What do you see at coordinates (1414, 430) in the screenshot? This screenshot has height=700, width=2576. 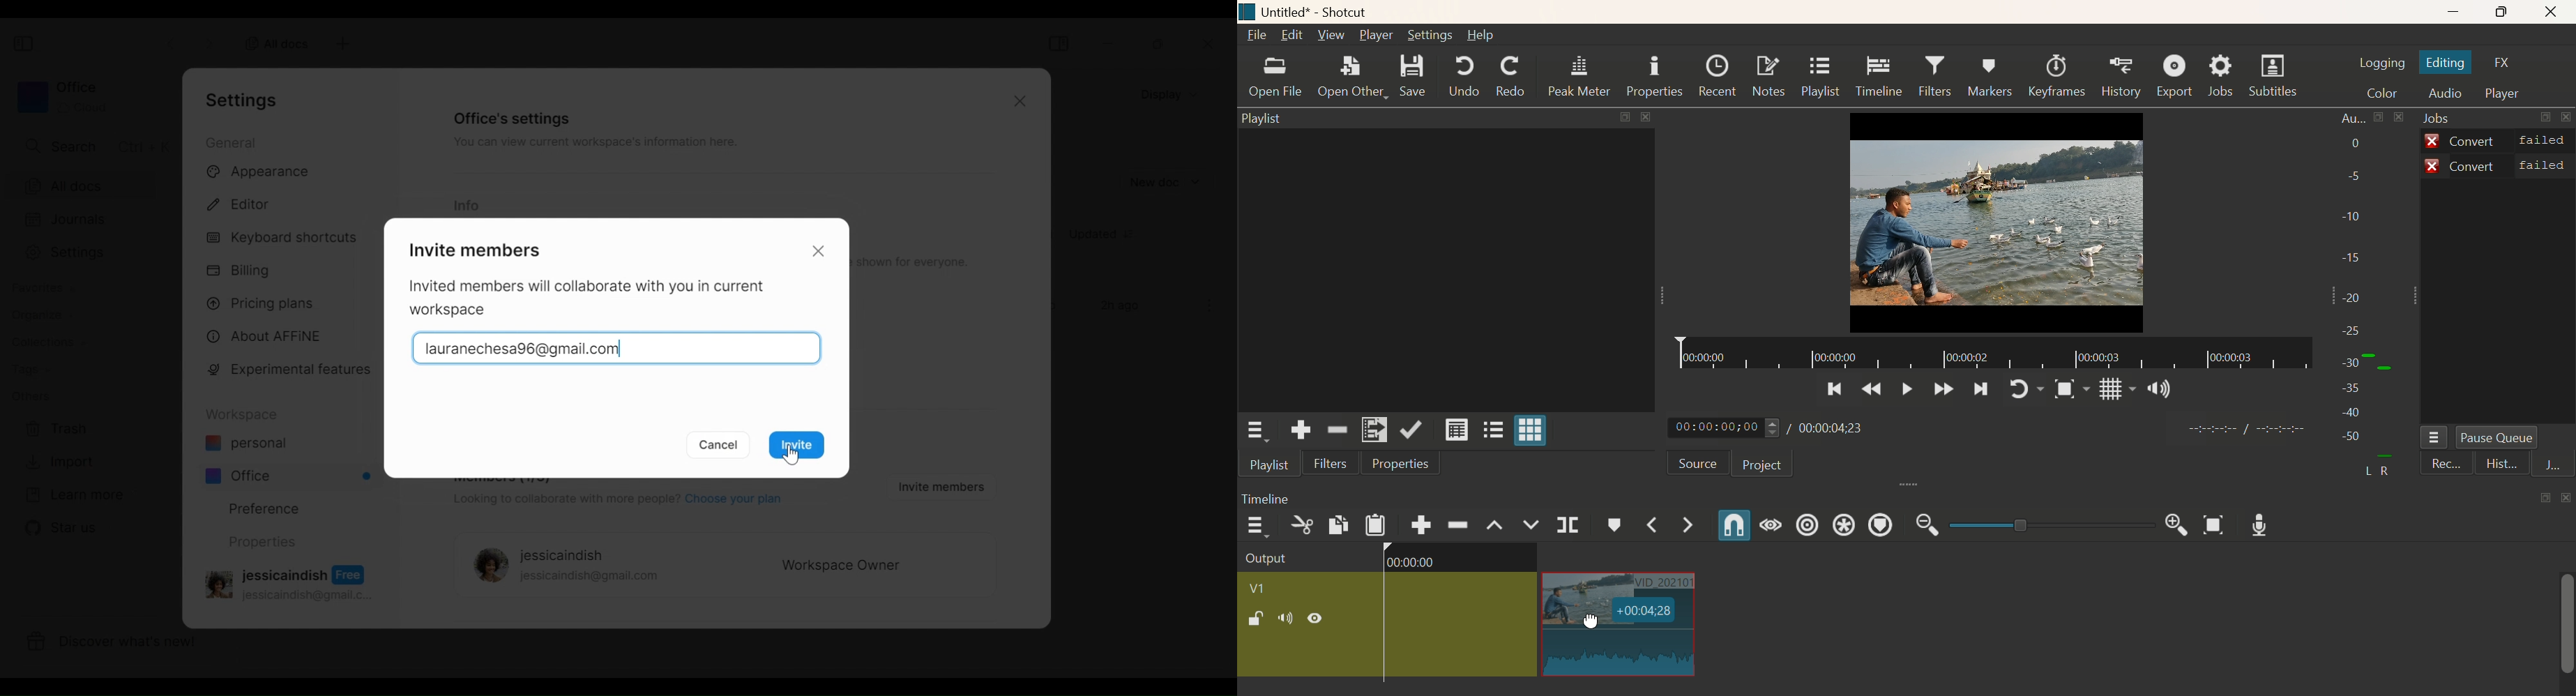 I see `Update` at bounding box center [1414, 430].